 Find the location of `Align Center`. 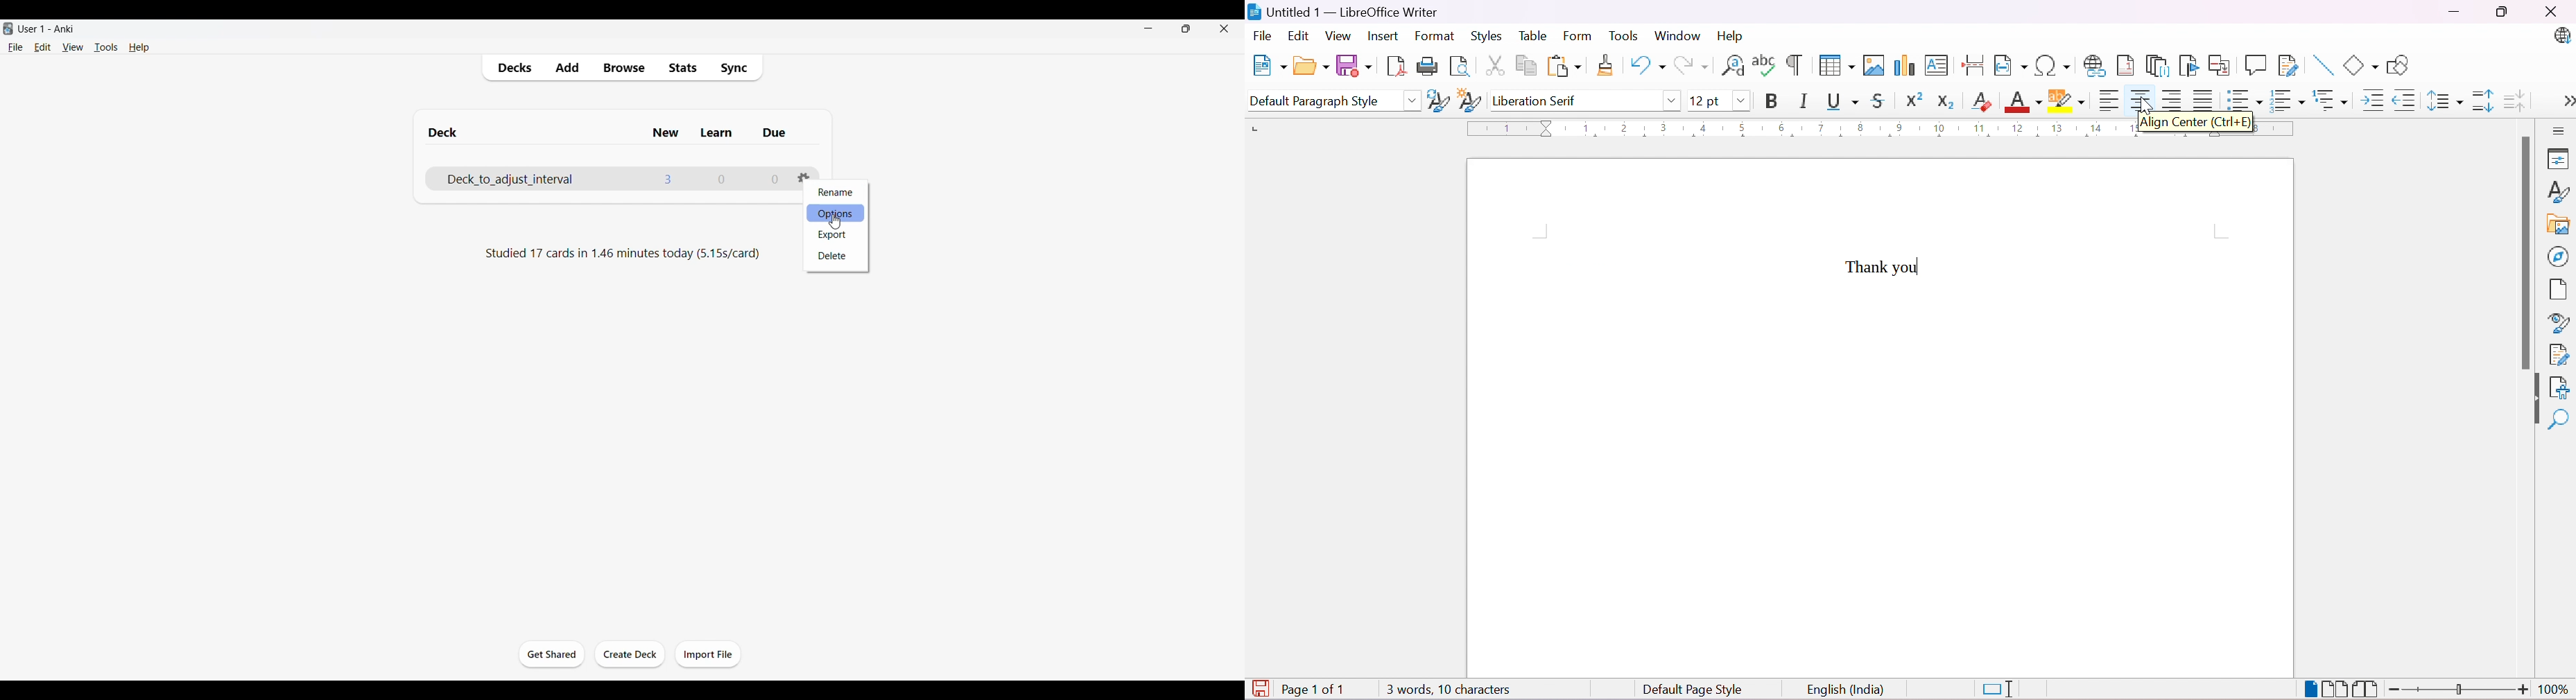

Align Center is located at coordinates (2138, 100).